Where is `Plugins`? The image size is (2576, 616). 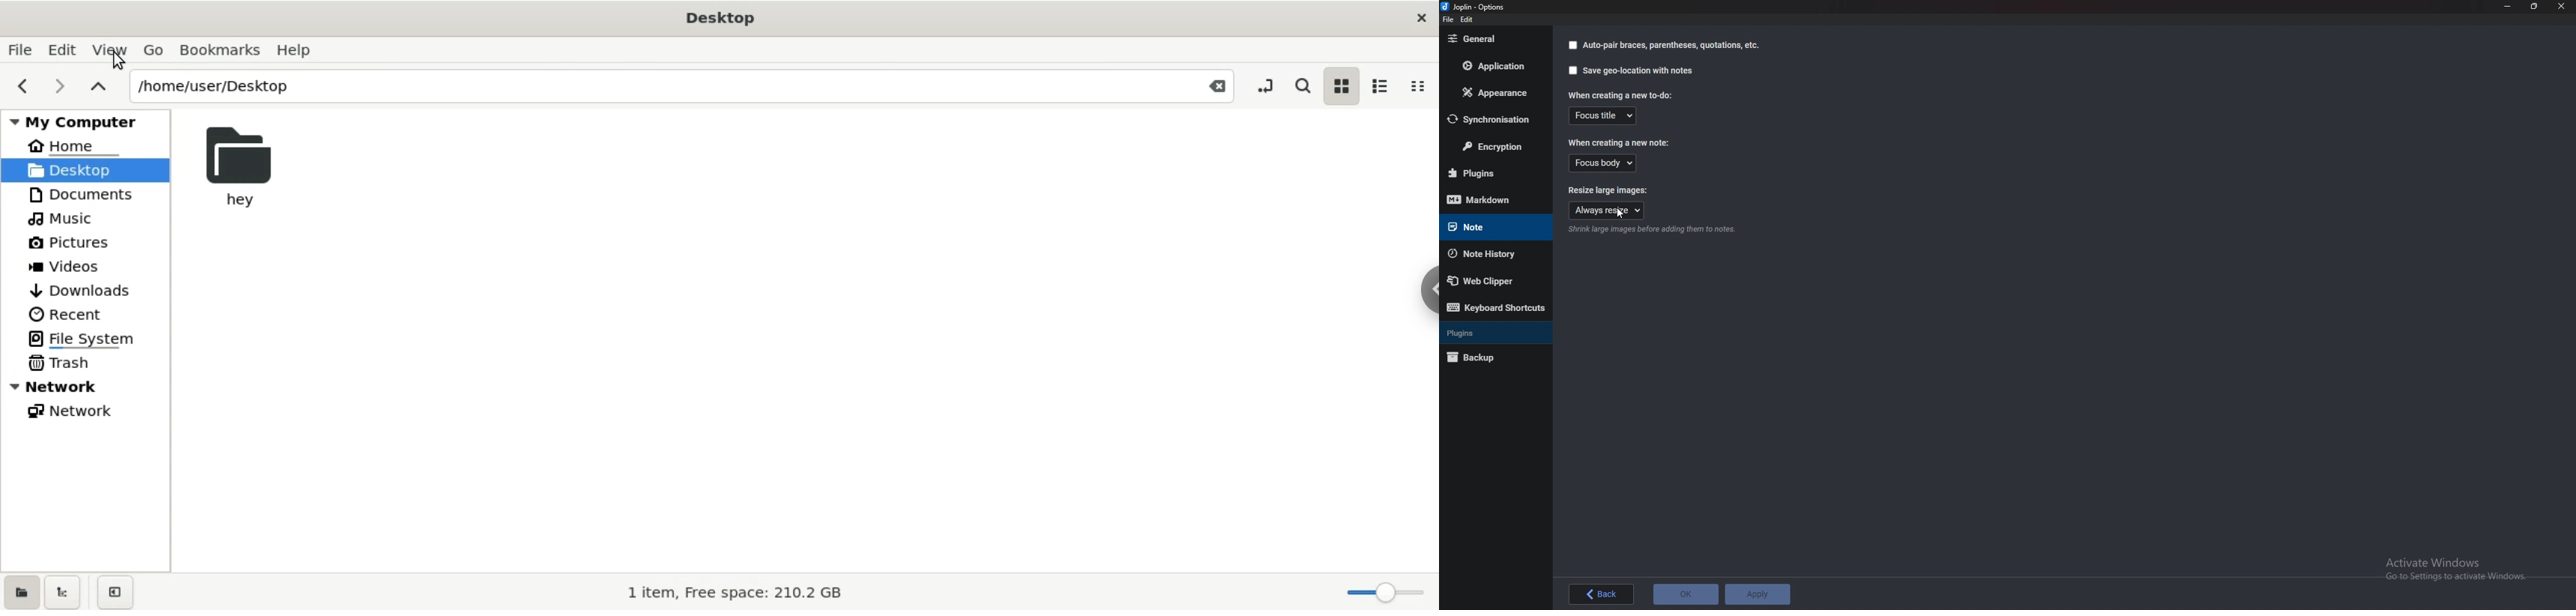
Plugins is located at coordinates (1491, 173).